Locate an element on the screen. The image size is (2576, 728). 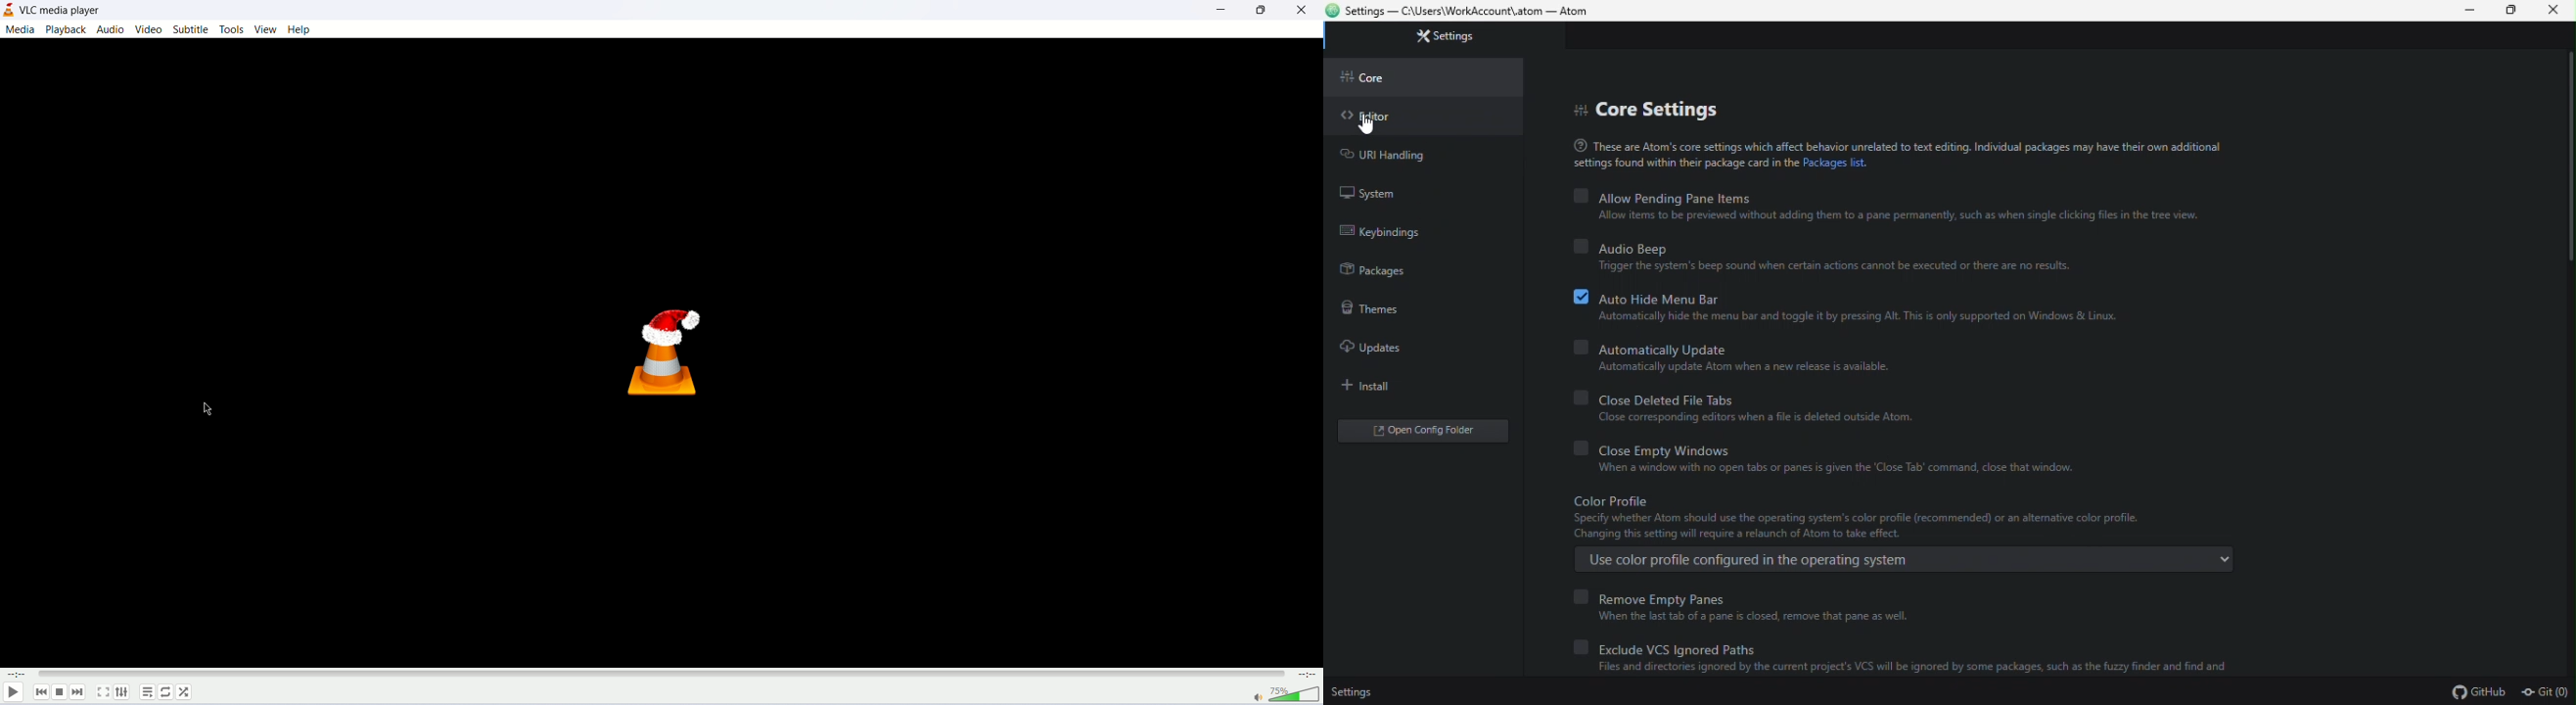
media is located at coordinates (21, 30).